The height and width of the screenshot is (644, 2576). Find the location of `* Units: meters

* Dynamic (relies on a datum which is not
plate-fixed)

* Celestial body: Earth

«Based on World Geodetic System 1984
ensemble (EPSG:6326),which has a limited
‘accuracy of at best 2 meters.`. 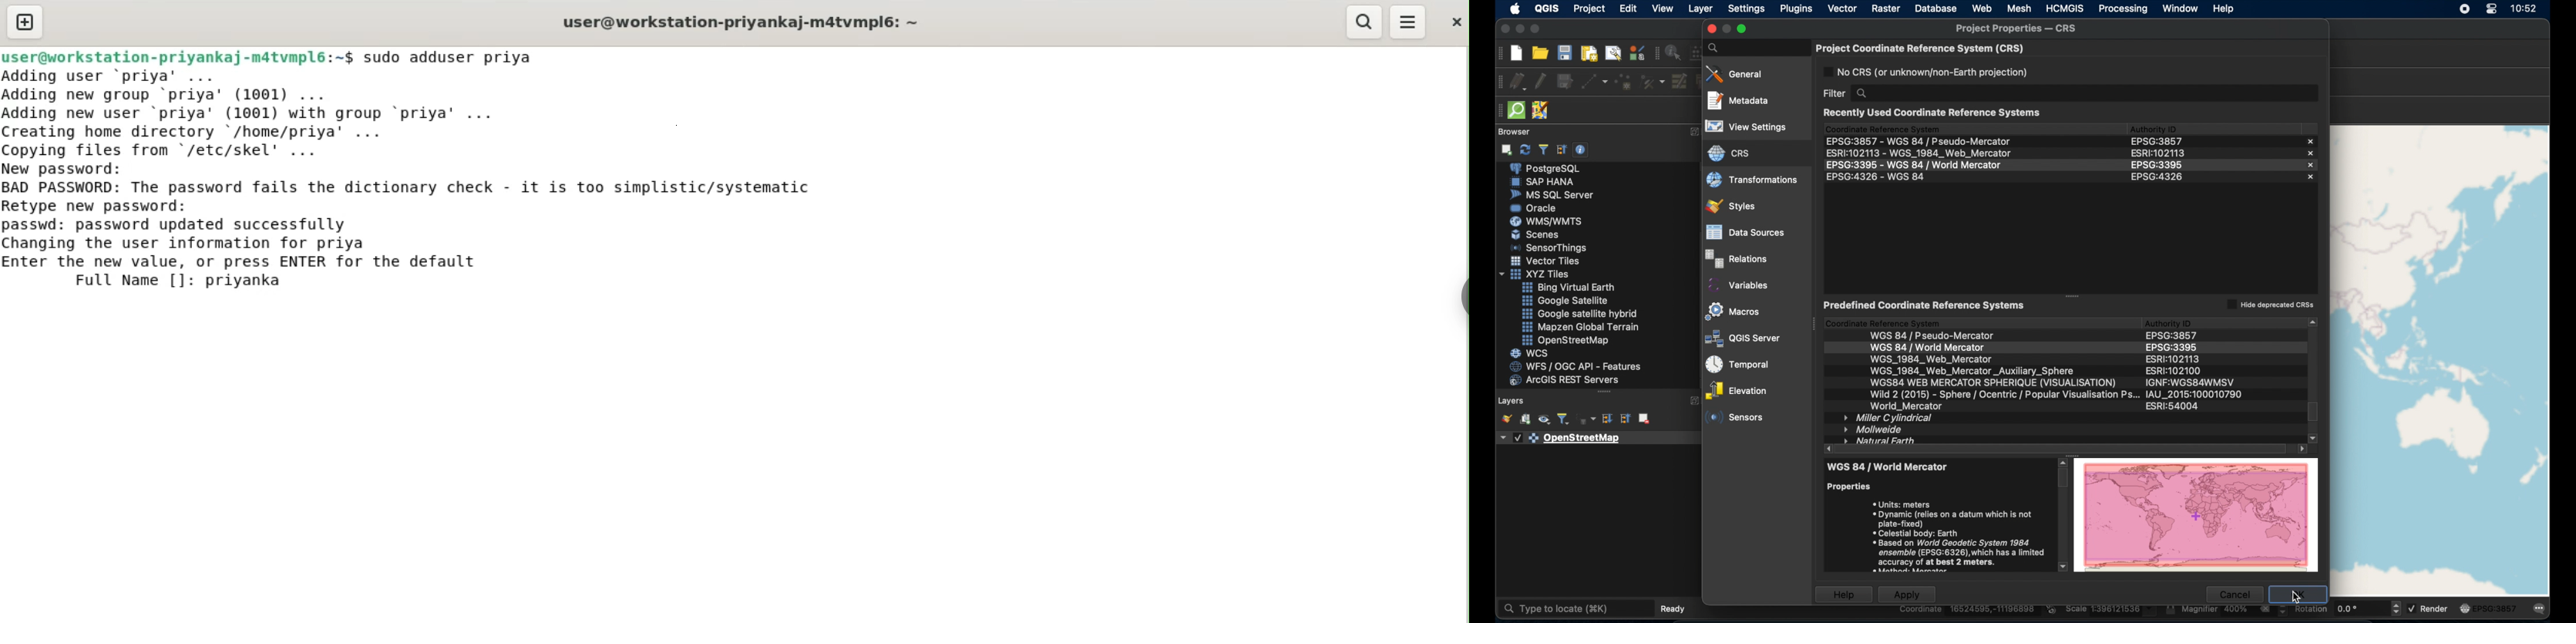

* Units: meters

* Dynamic (relies on a datum which is not
plate-fixed)

* Celestial body: Earth

«Based on World Geodetic System 1984
ensemble (EPSG:6326),which has a limited
‘accuracy of at best 2 meters. is located at coordinates (1957, 532).